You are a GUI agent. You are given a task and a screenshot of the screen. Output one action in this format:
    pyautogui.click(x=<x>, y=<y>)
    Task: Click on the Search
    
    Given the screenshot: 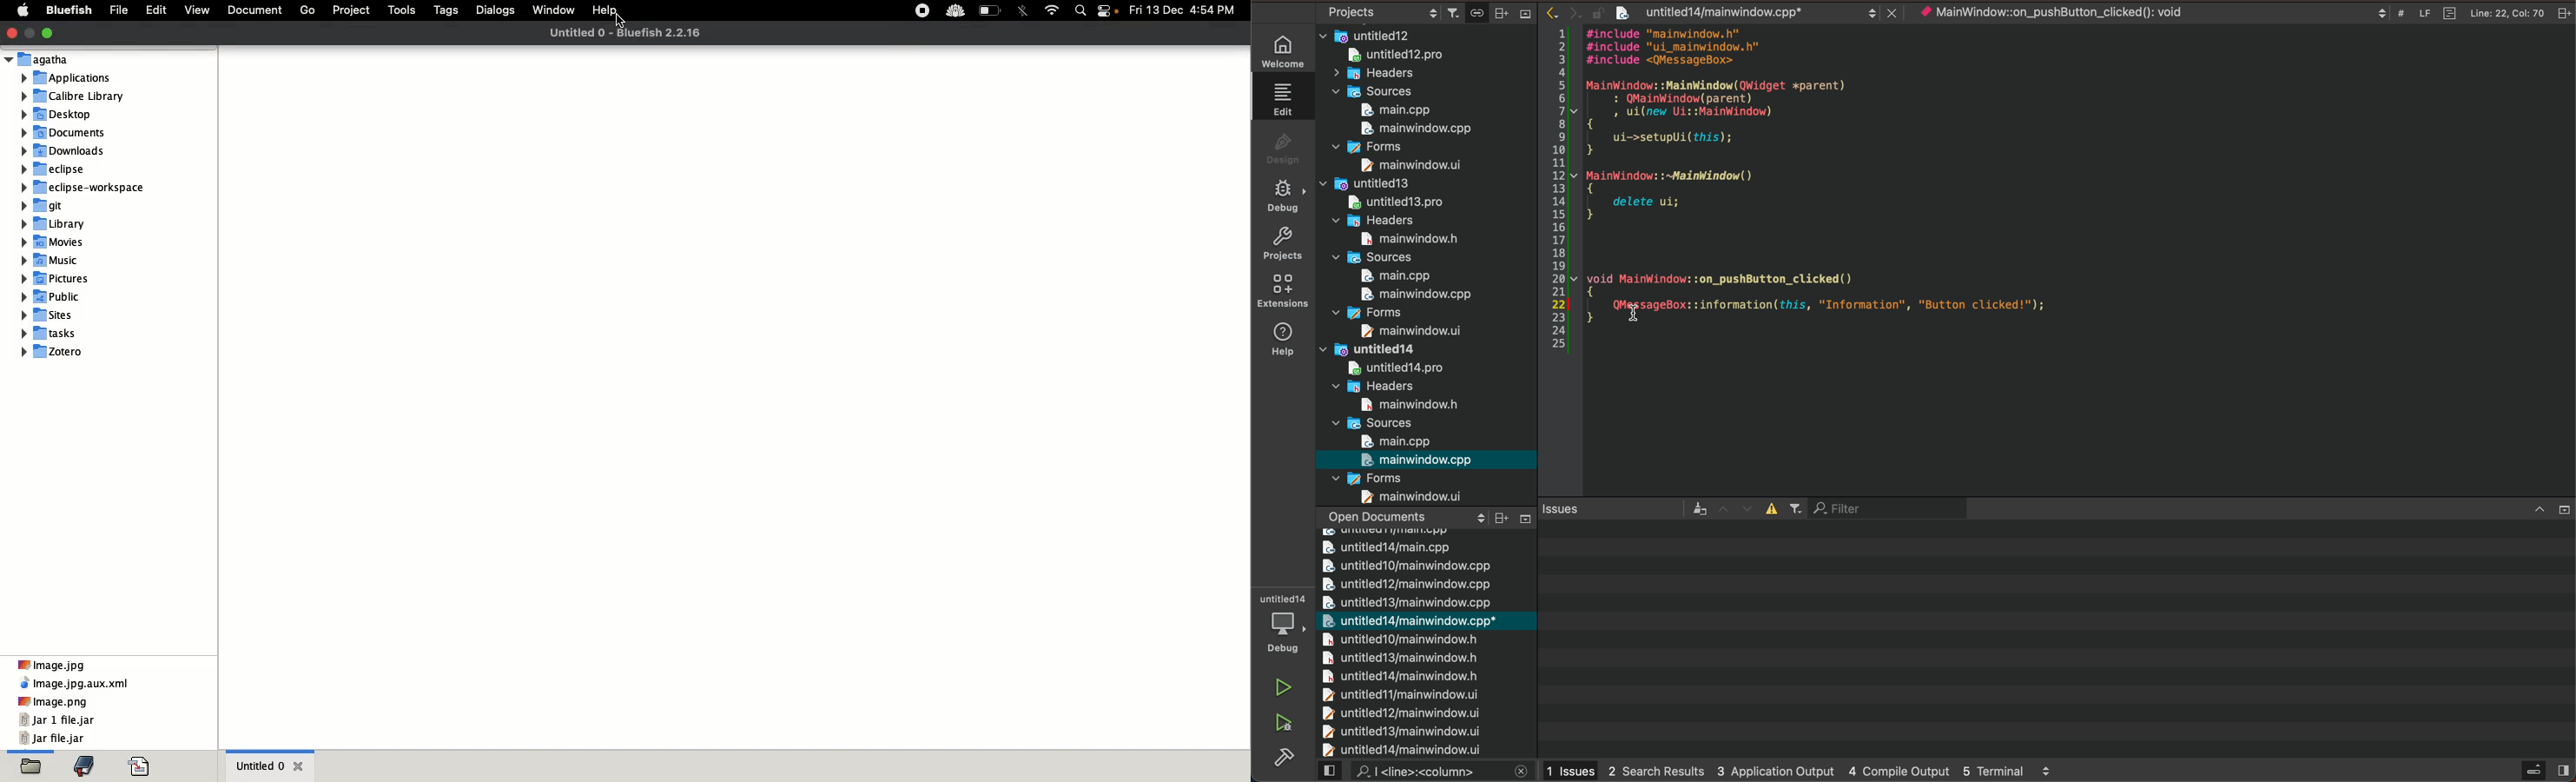 What is the action you would take?
    pyautogui.click(x=1081, y=10)
    